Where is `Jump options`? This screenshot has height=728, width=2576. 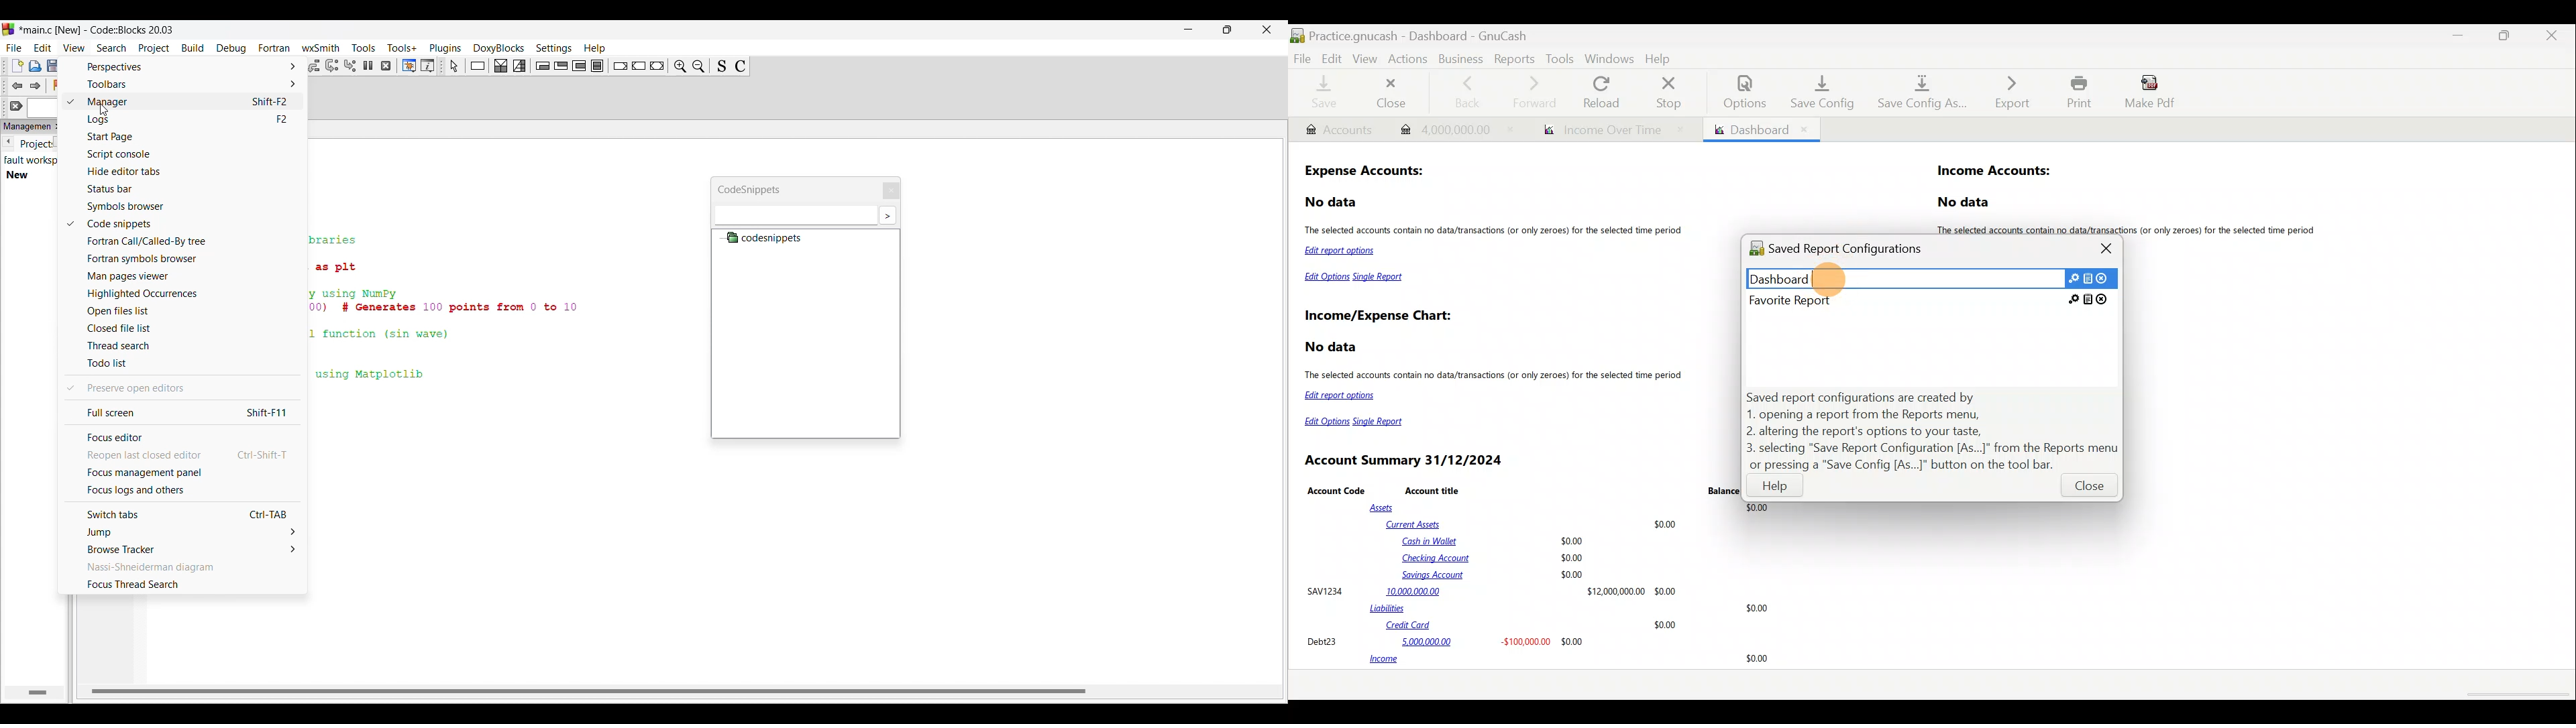 Jump options is located at coordinates (183, 532).